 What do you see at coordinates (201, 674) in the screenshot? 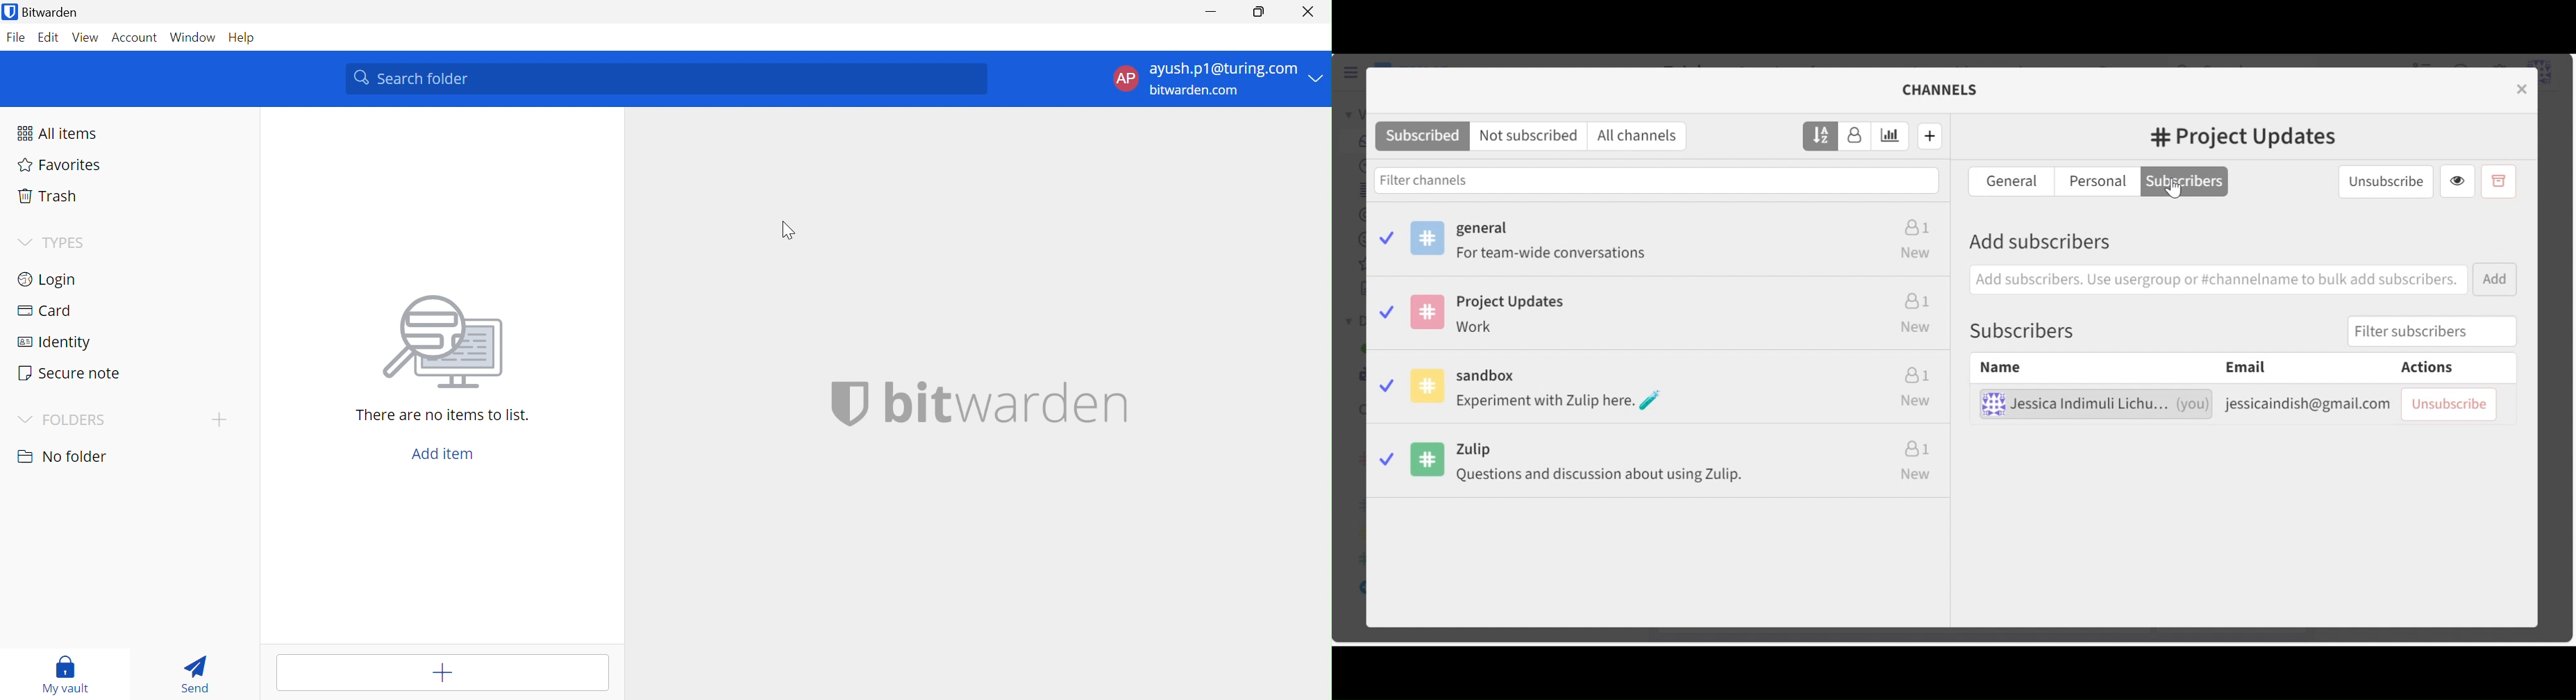
I see `Send` at bounding box center [201, 674].